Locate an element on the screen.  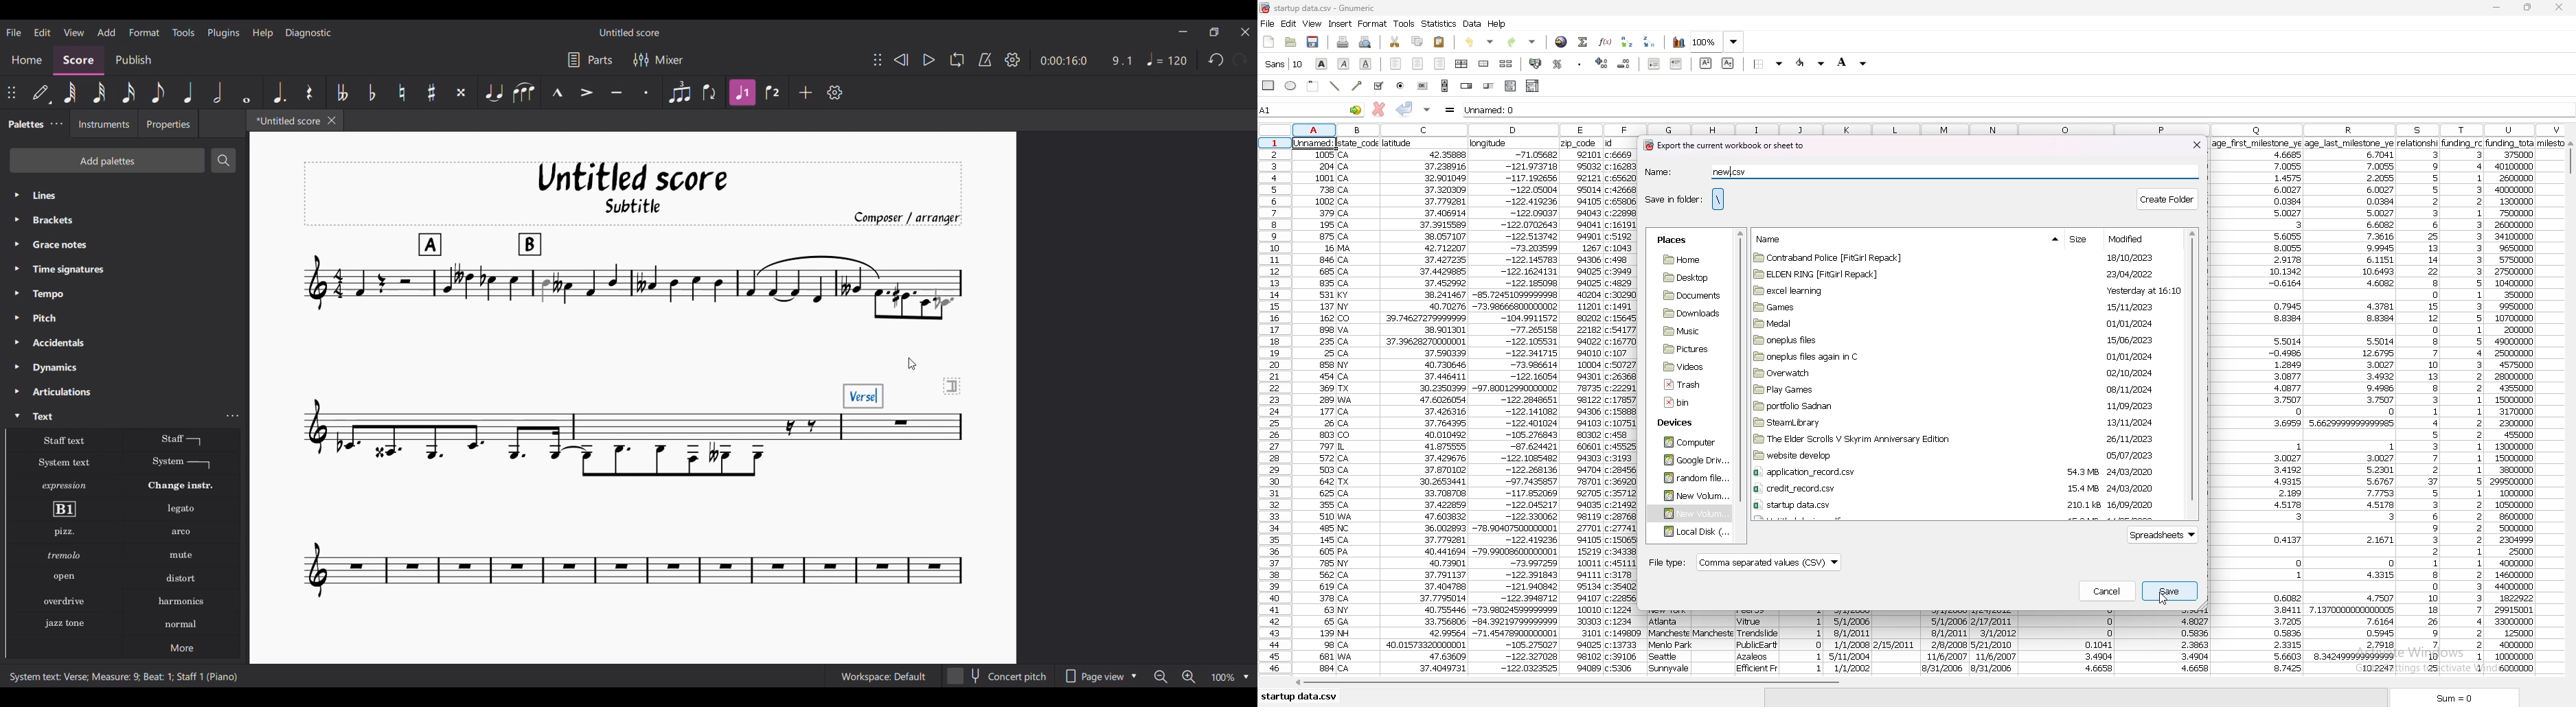
Format menu is located at coordinates (145, 32).